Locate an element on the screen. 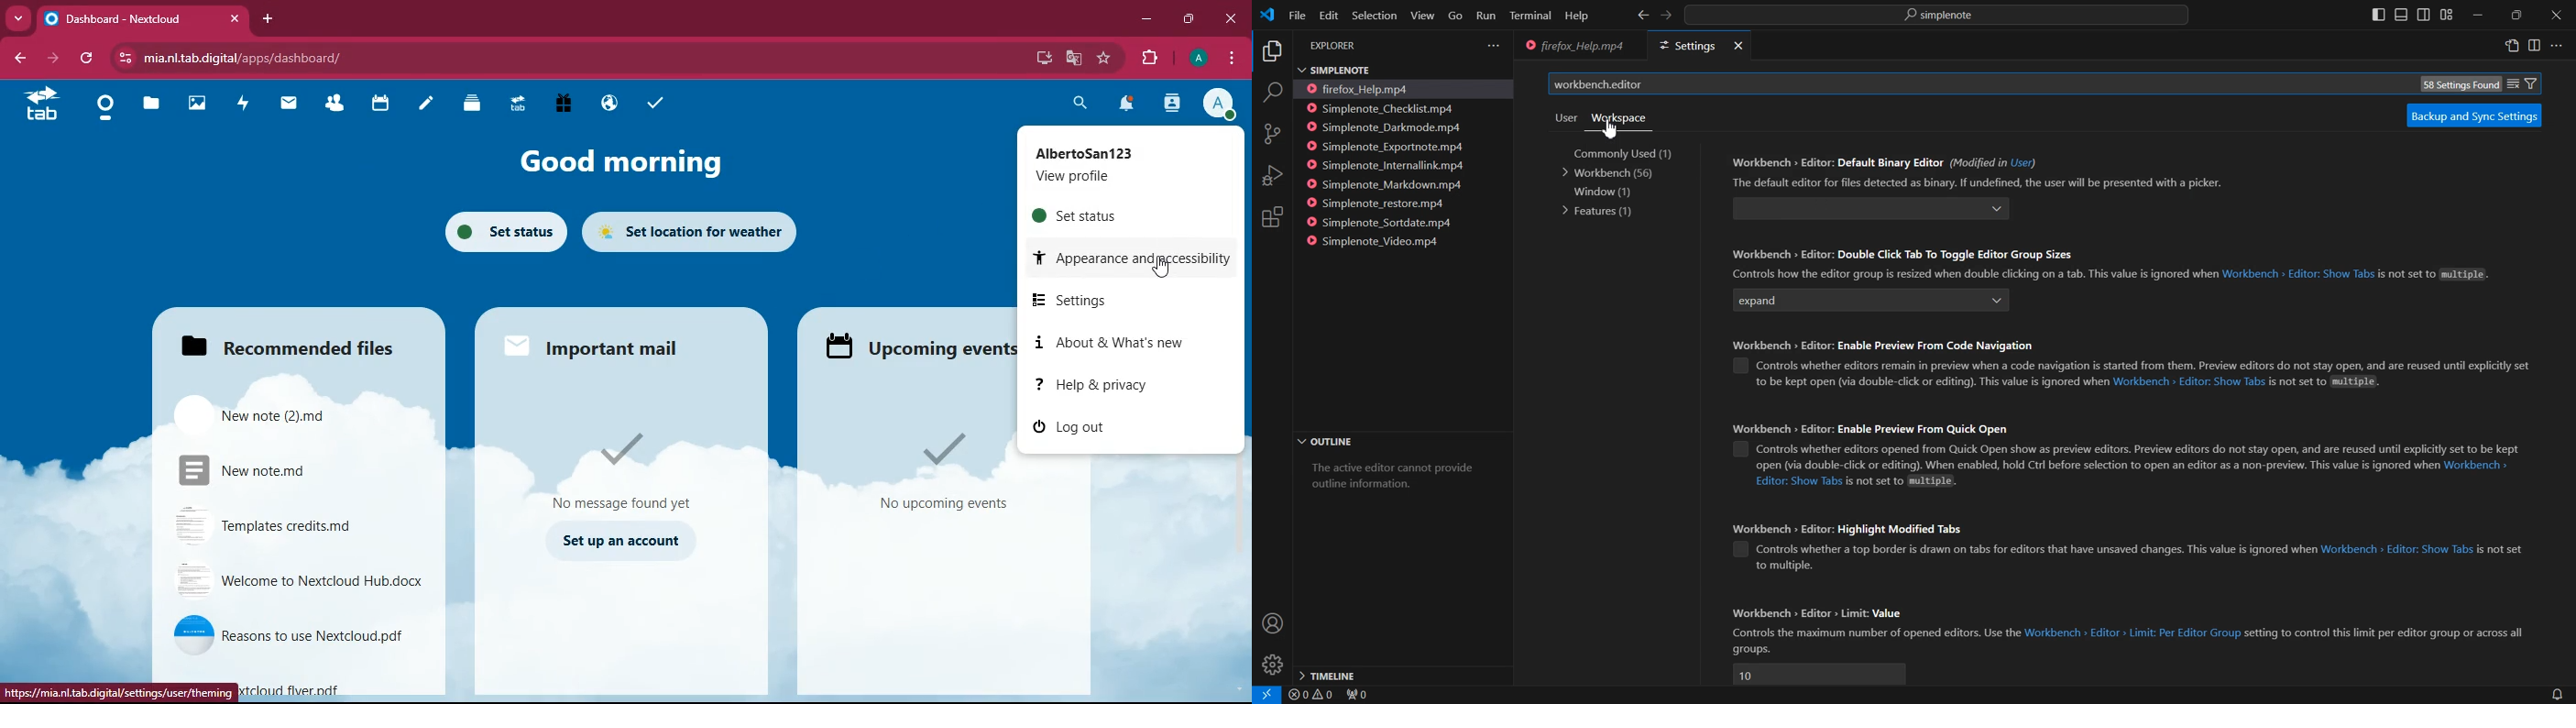 The image size is (2576, 728). Workbench editor is located at coordinates (1960, 84).